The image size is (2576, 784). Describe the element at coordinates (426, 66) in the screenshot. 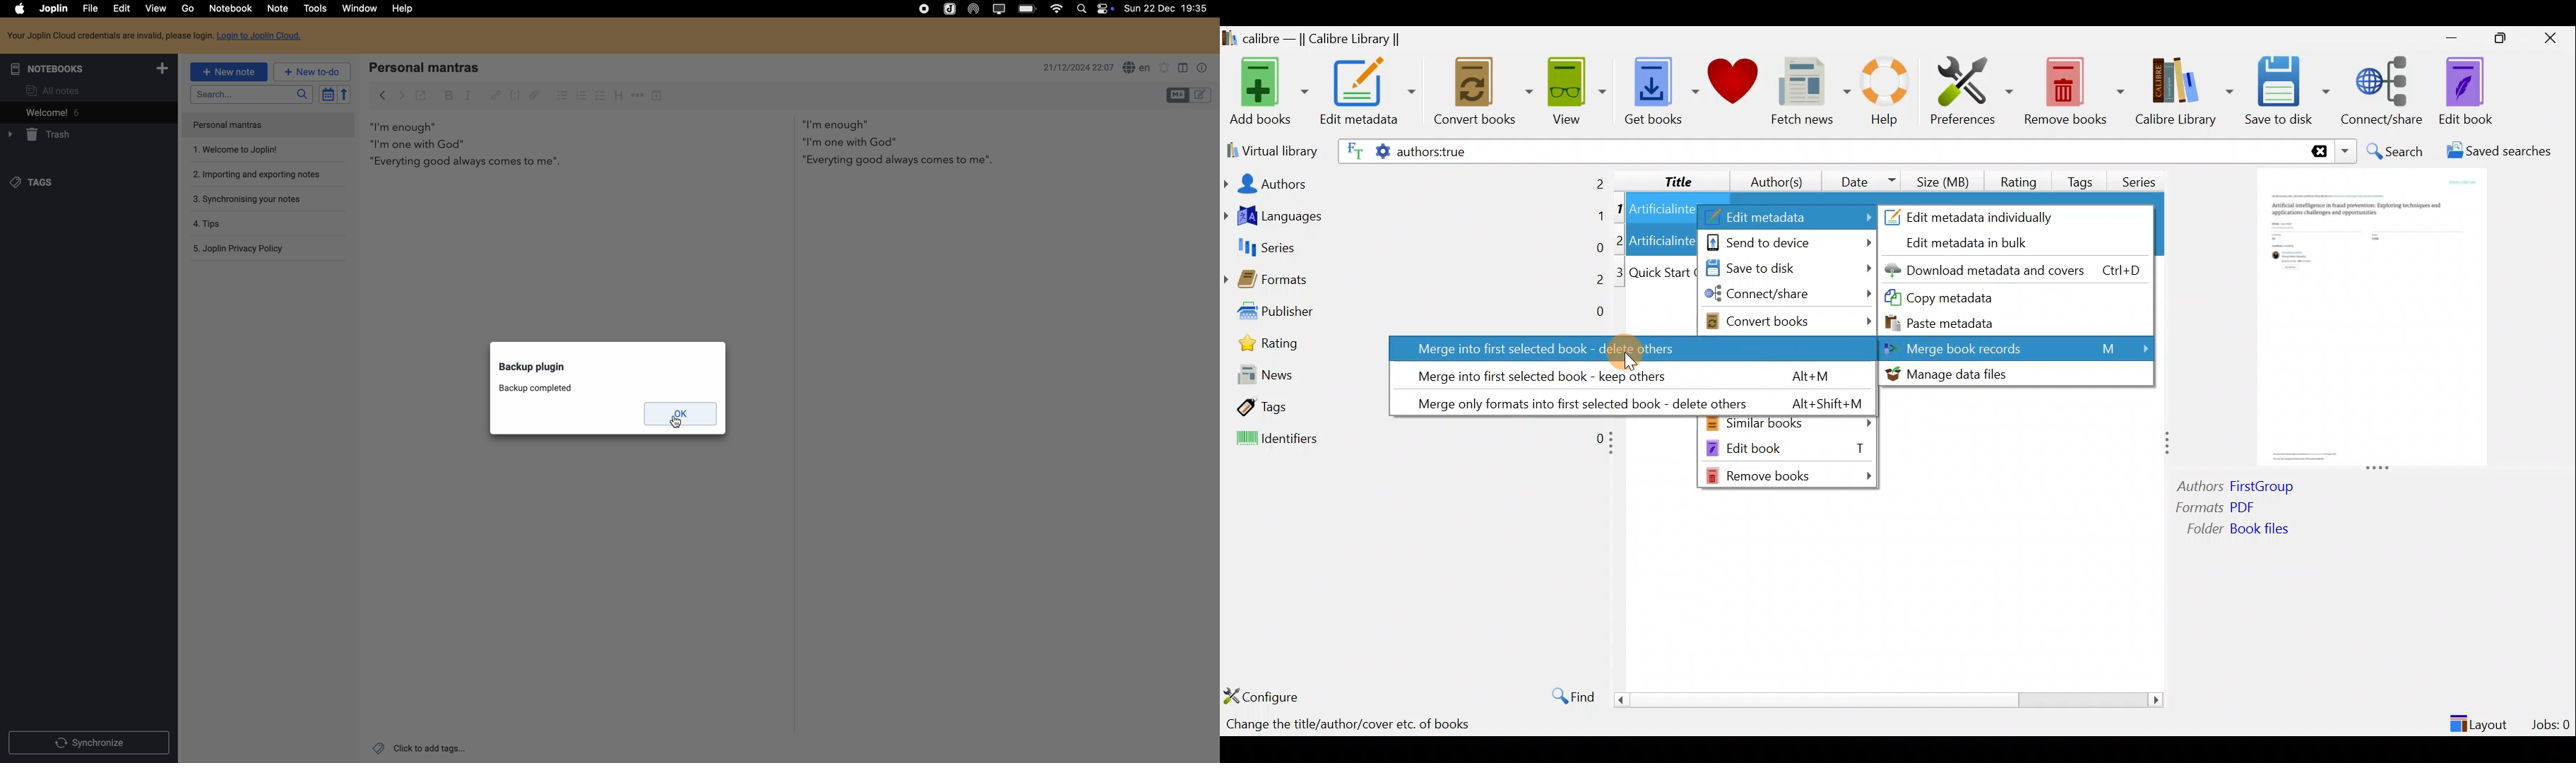

I see `personal mantras` at that location.